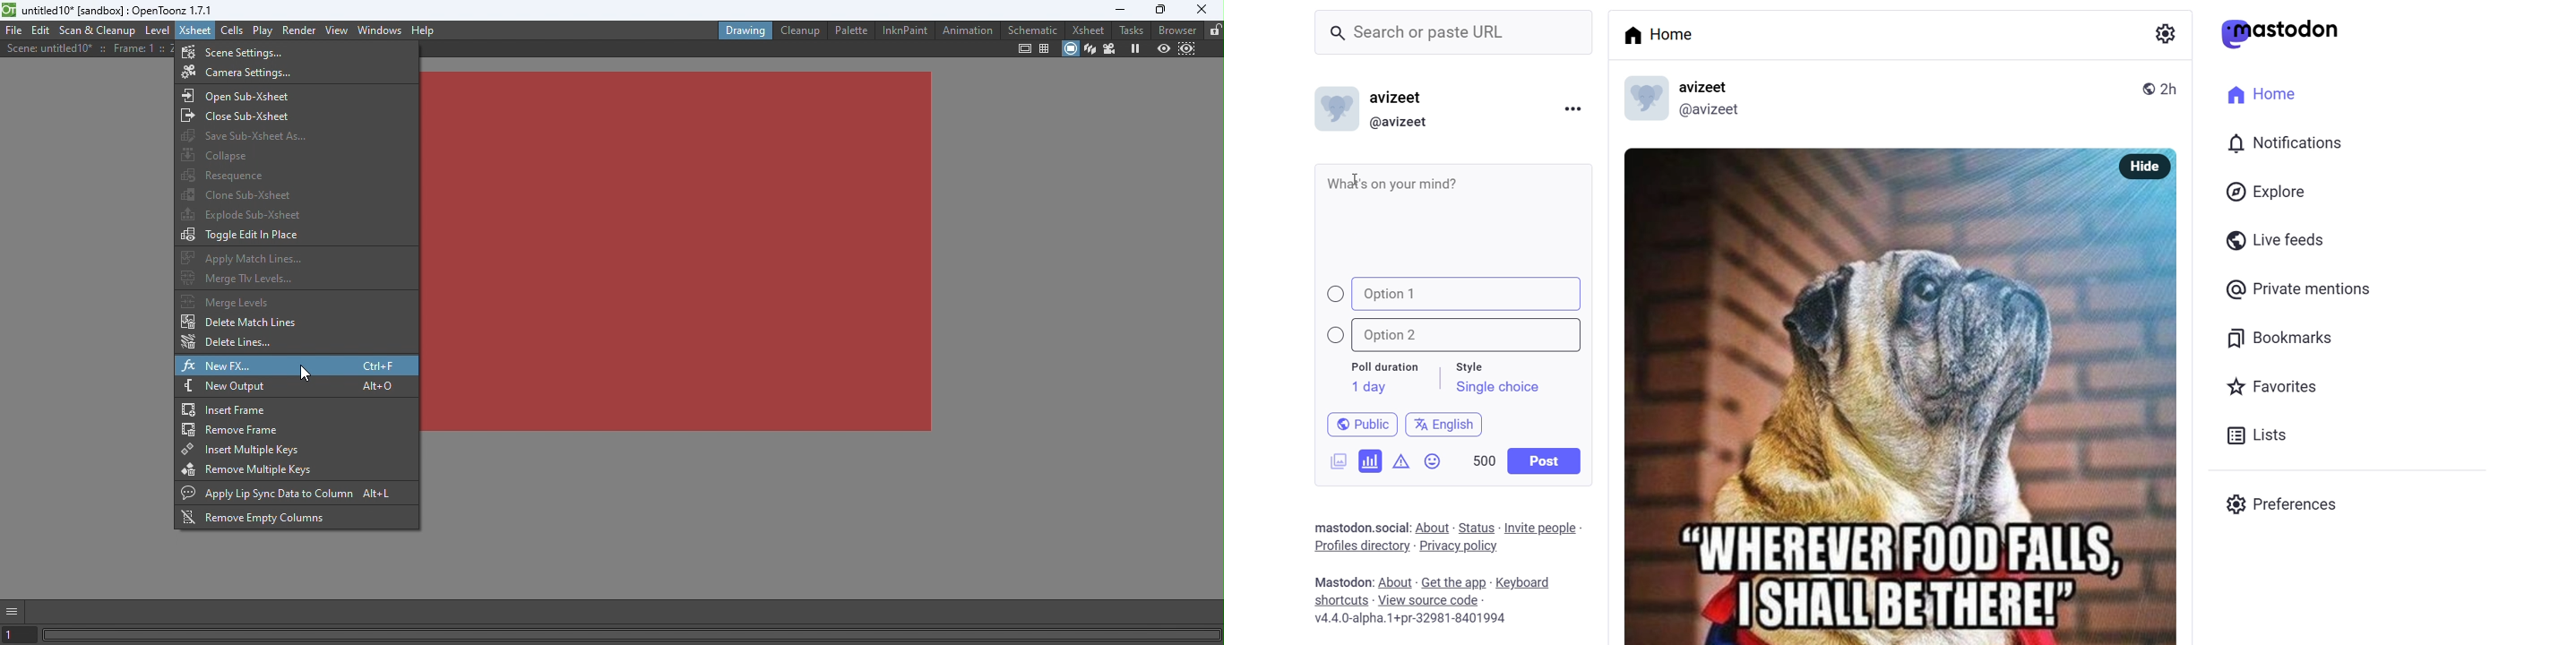 This screenshot has width=2576, height=672. I want to click on version, so click(1412, 620).